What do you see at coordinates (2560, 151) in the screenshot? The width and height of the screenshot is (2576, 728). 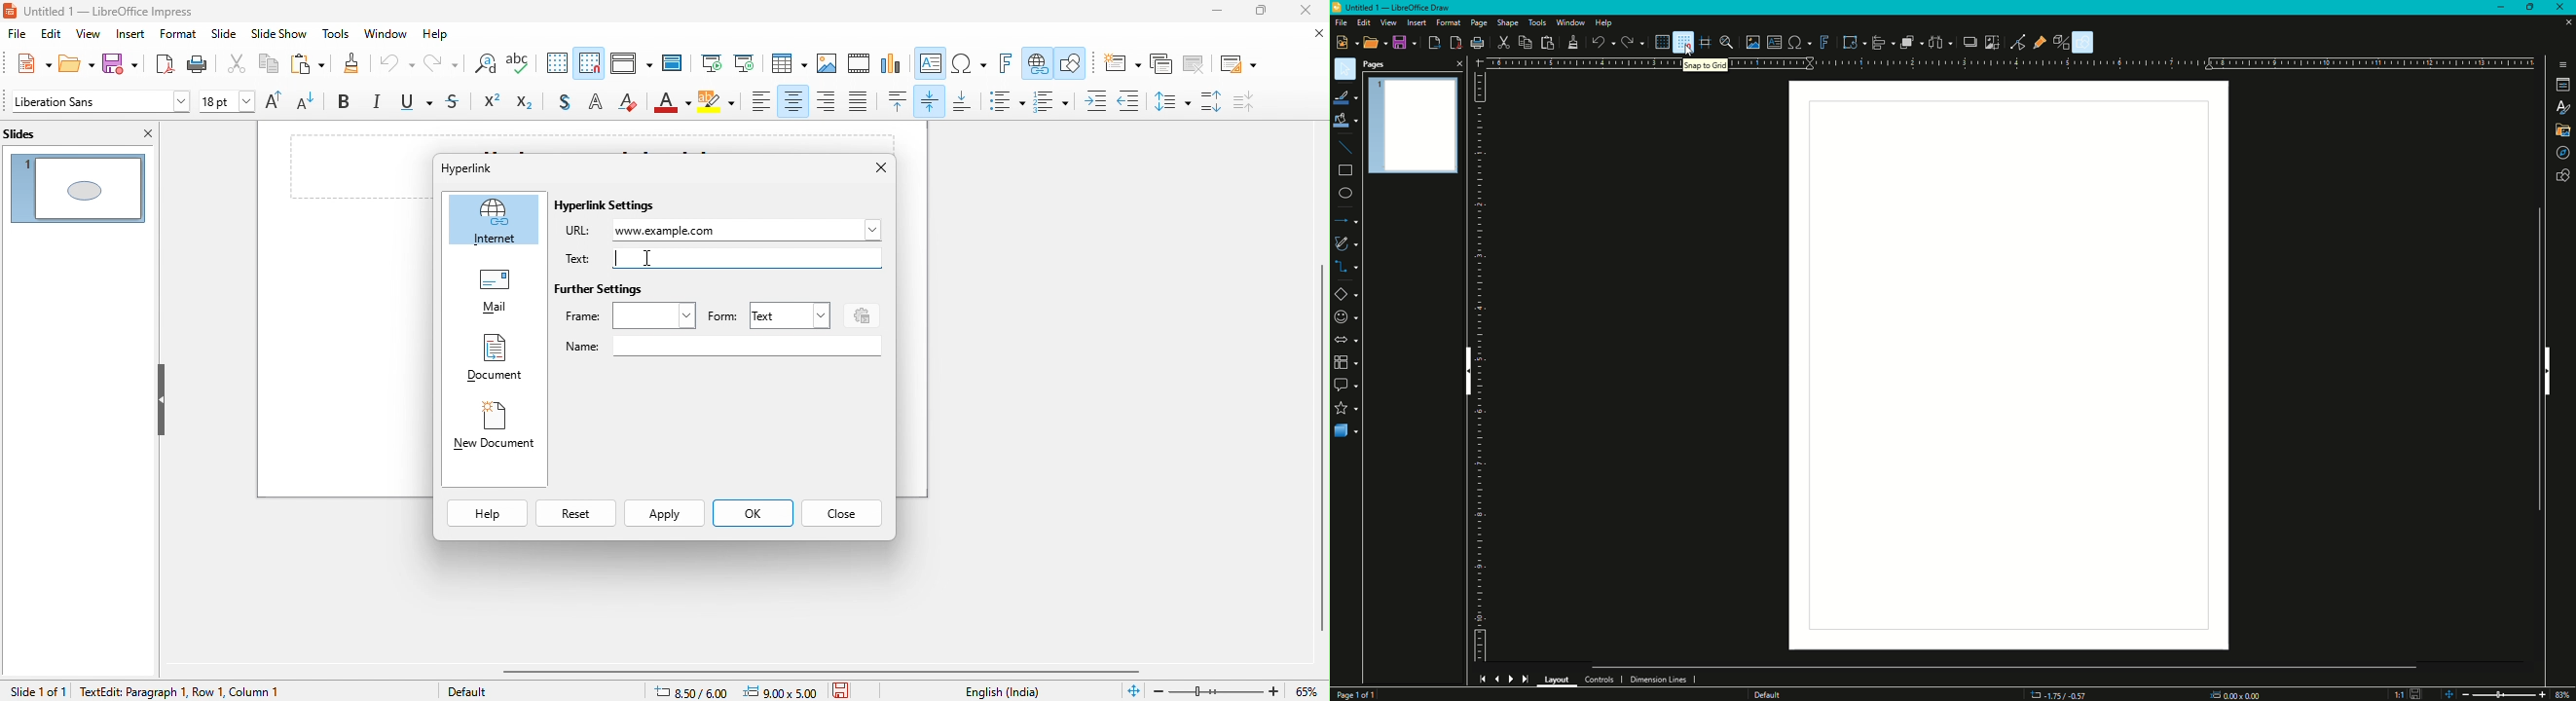 I see `Drag mode` at bounding box center [2560, 151].